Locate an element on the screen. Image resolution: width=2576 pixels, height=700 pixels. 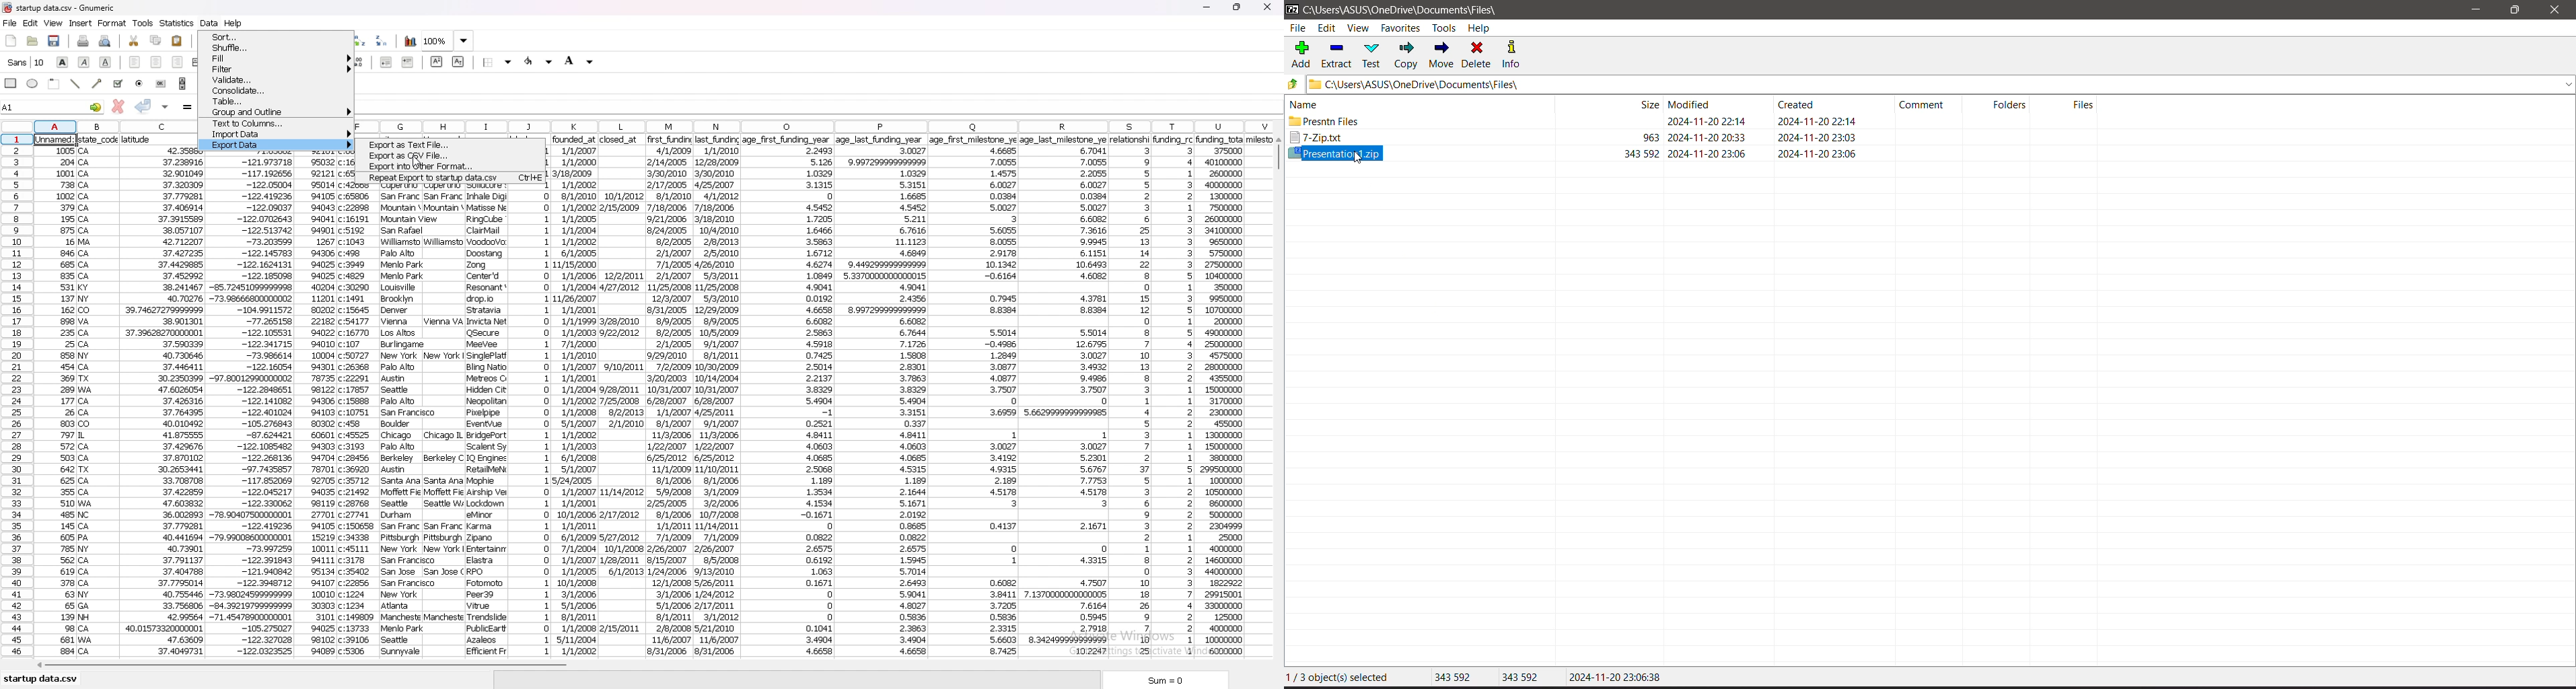
scroll bar is located at coordinates (1278, 401).